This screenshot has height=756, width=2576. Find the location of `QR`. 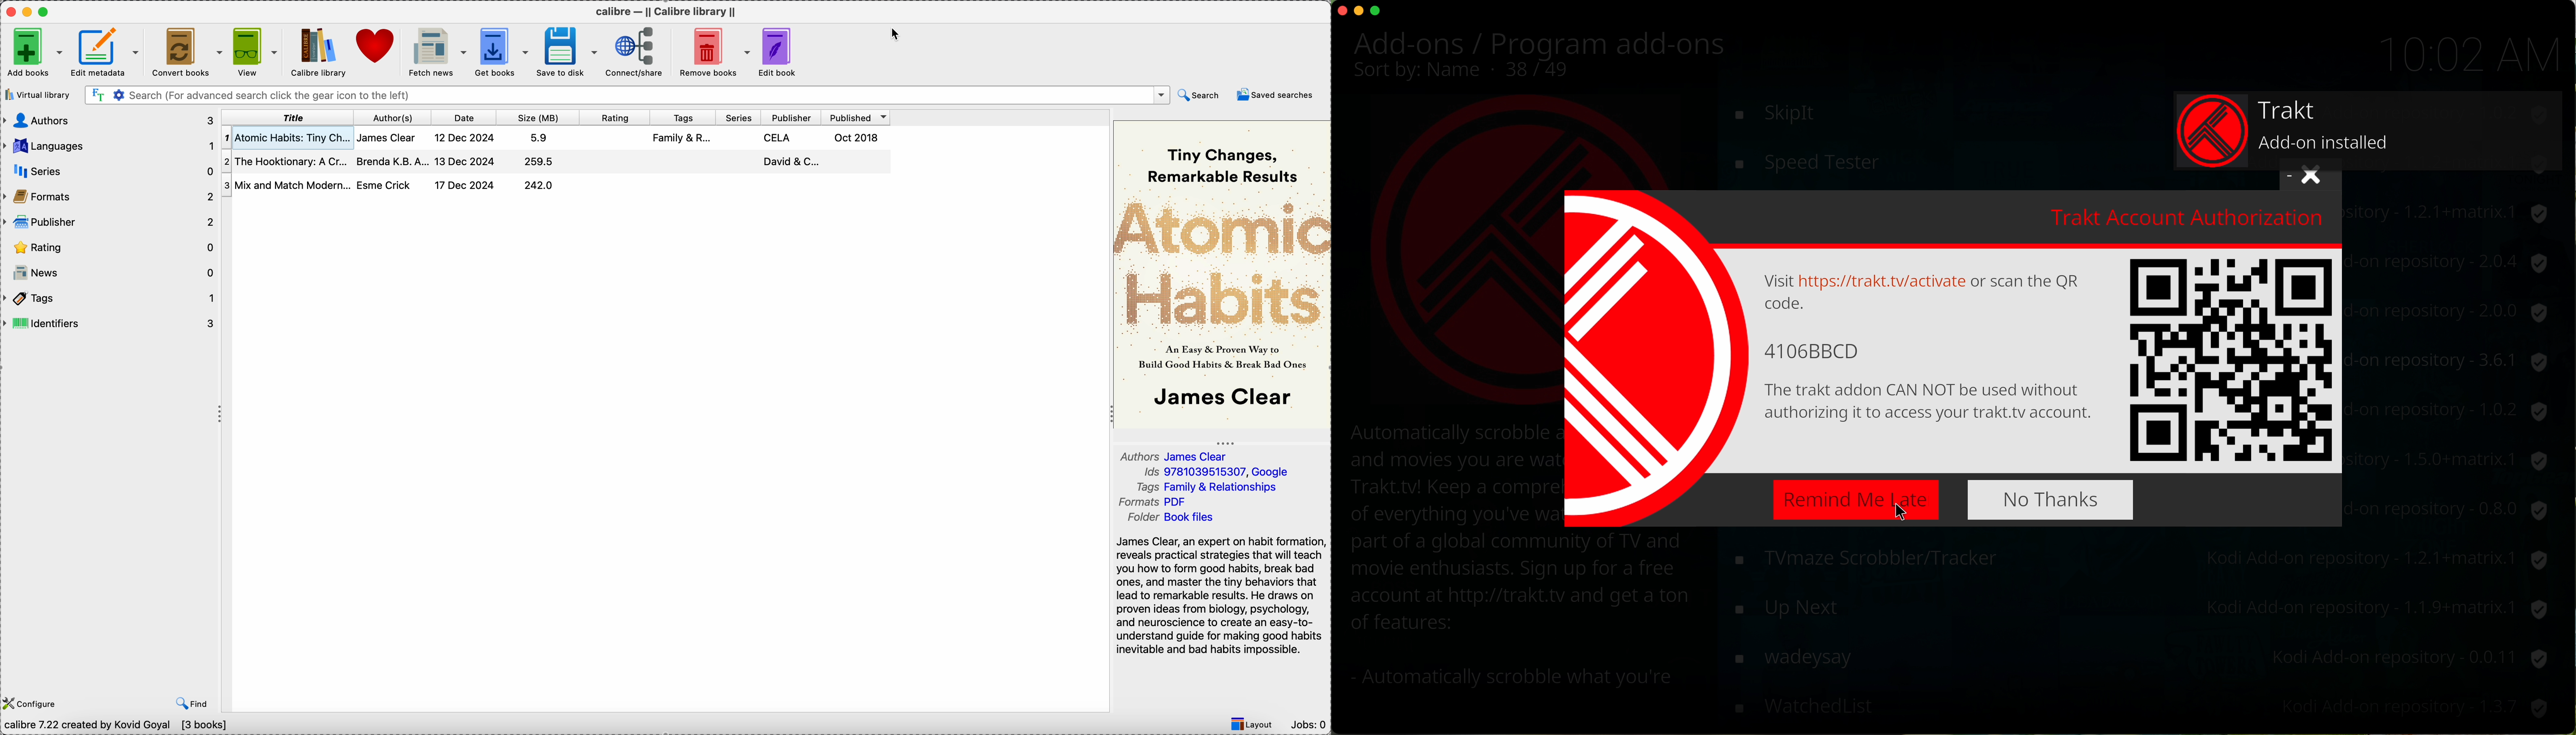

QR is located at coordinates (2230, 360).